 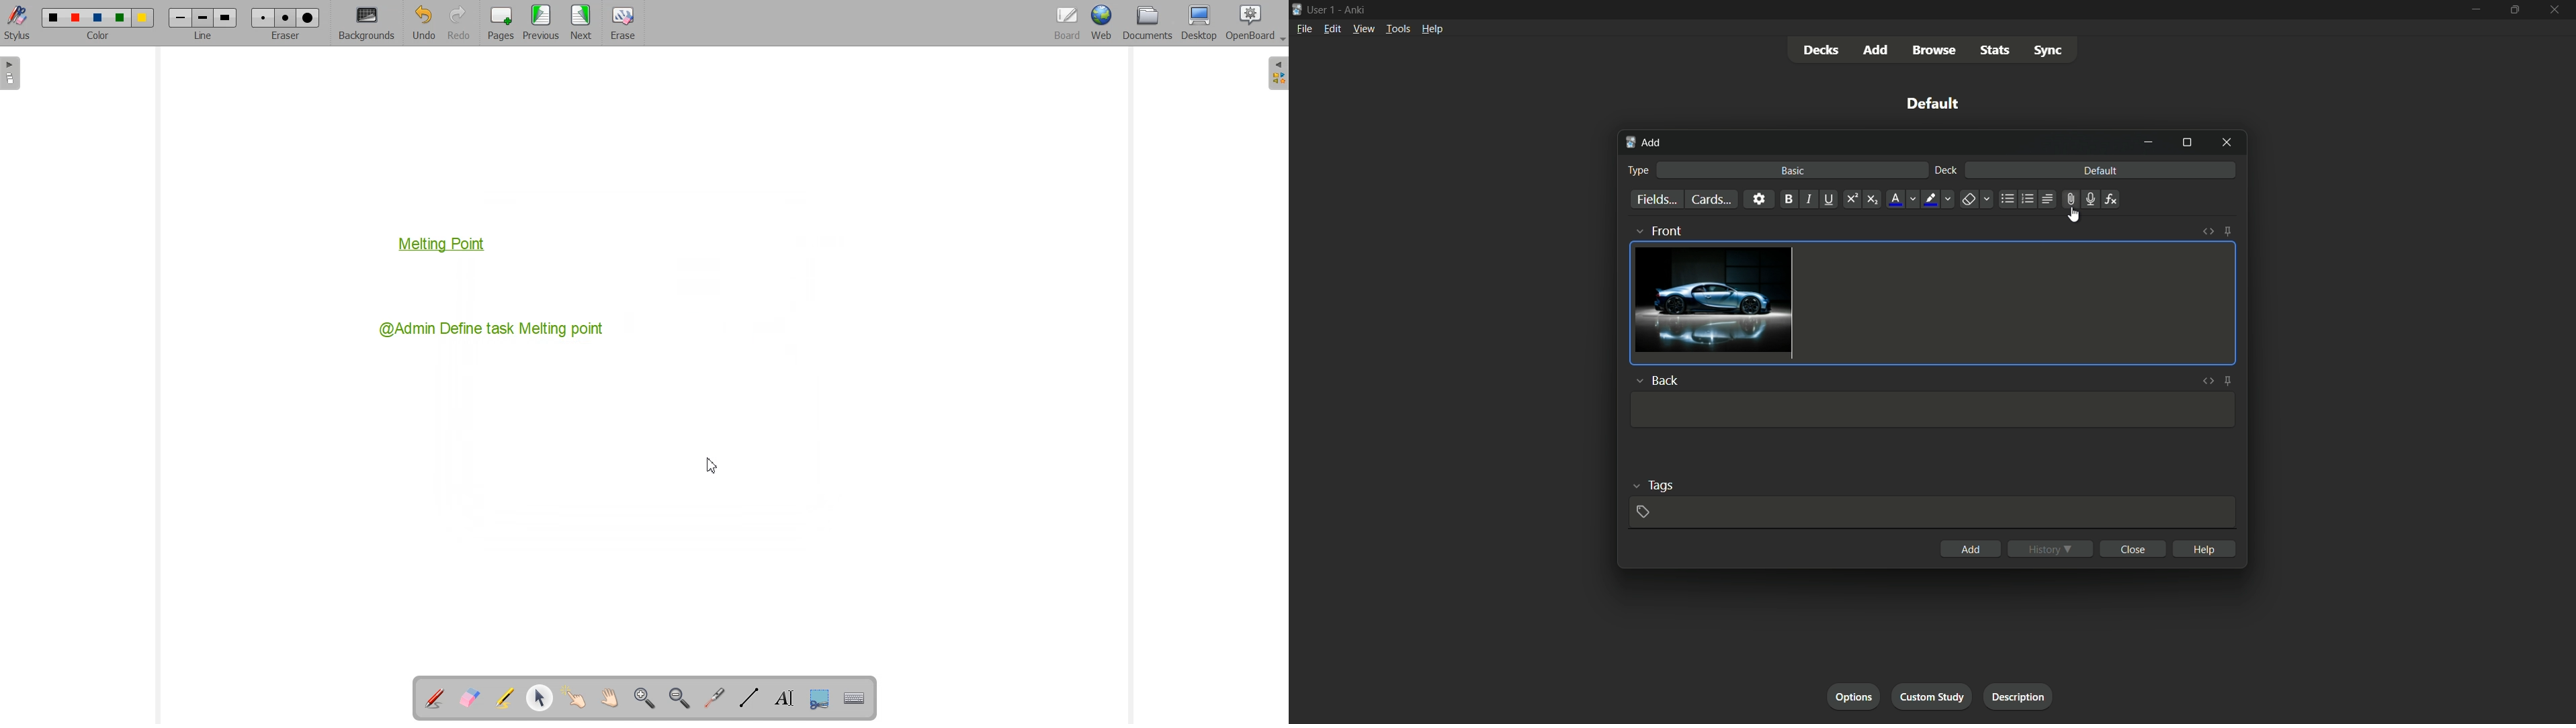 What do you see at coordinates (1854, 696) in the screenshot?
I see `options` at bounding box center [1854, 696].